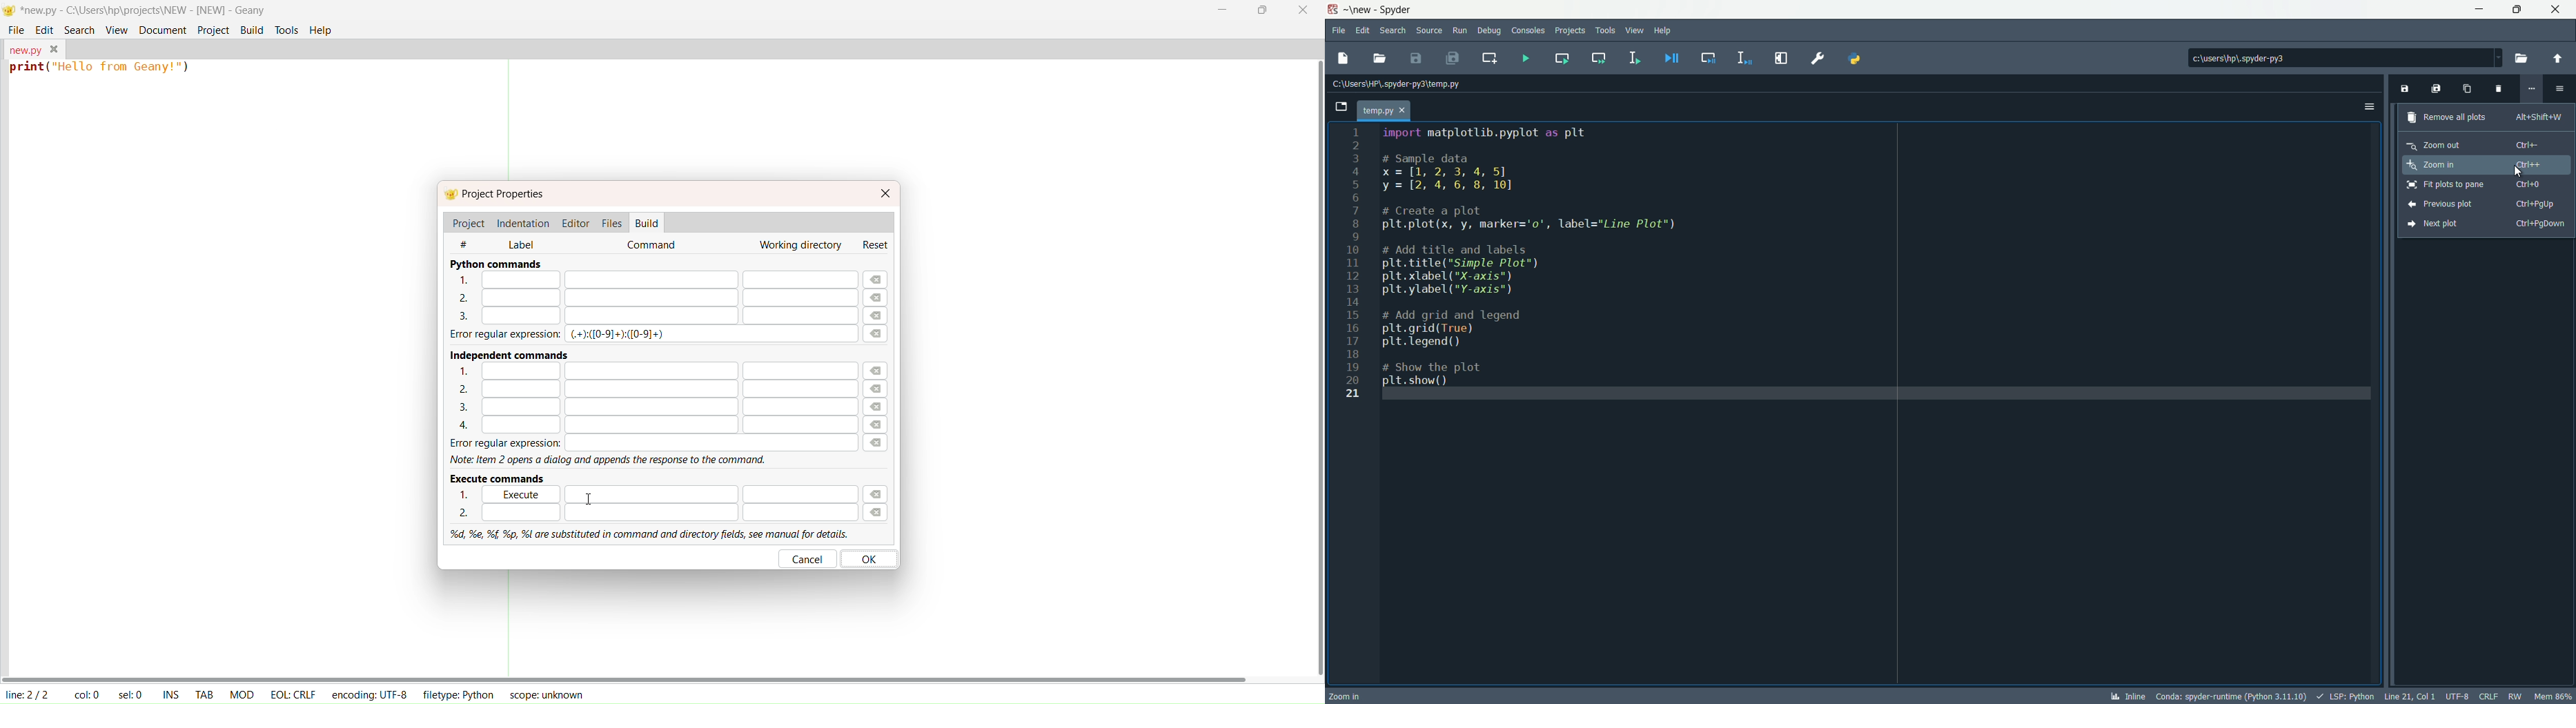 The image size is (2576, 728). What do you see at coordinates (322, 30) in the screenshot?
I see `help` at bounding box center [322, 30].